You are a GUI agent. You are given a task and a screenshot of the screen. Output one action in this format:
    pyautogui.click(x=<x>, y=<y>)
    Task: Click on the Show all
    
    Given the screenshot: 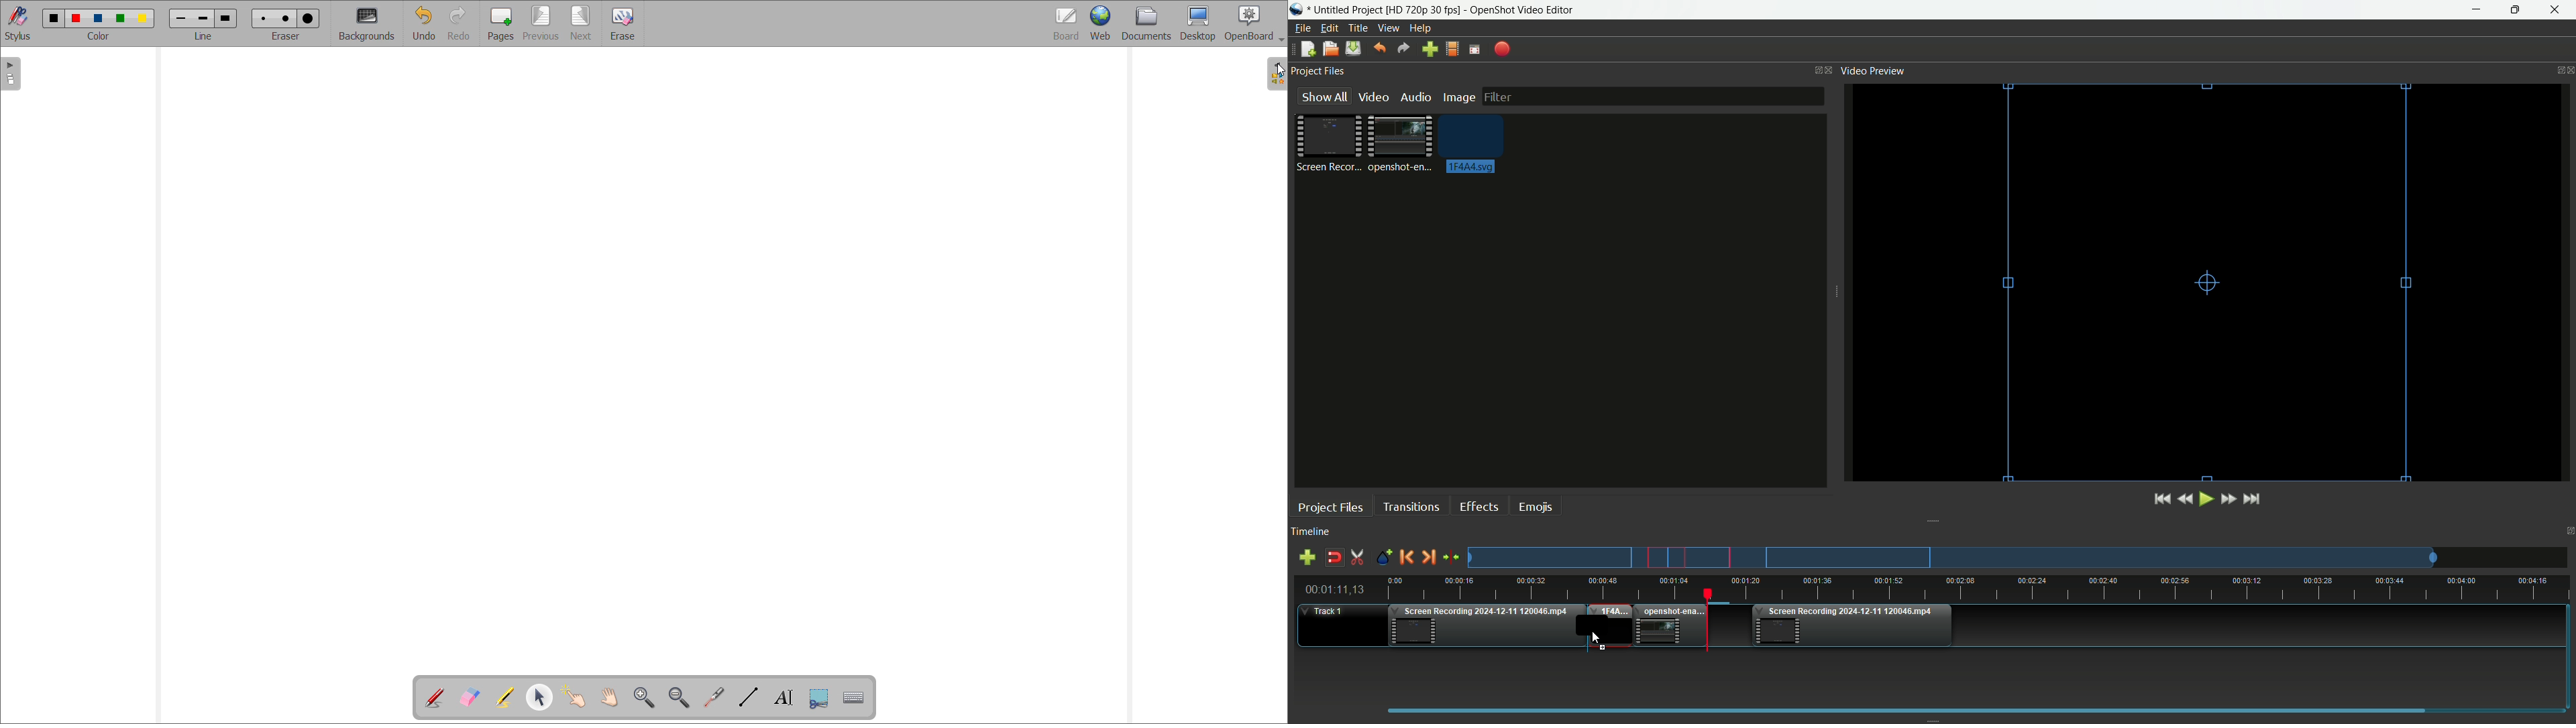 What is the action you would take?
    pyautogui.click(x=1320, y=97)
    